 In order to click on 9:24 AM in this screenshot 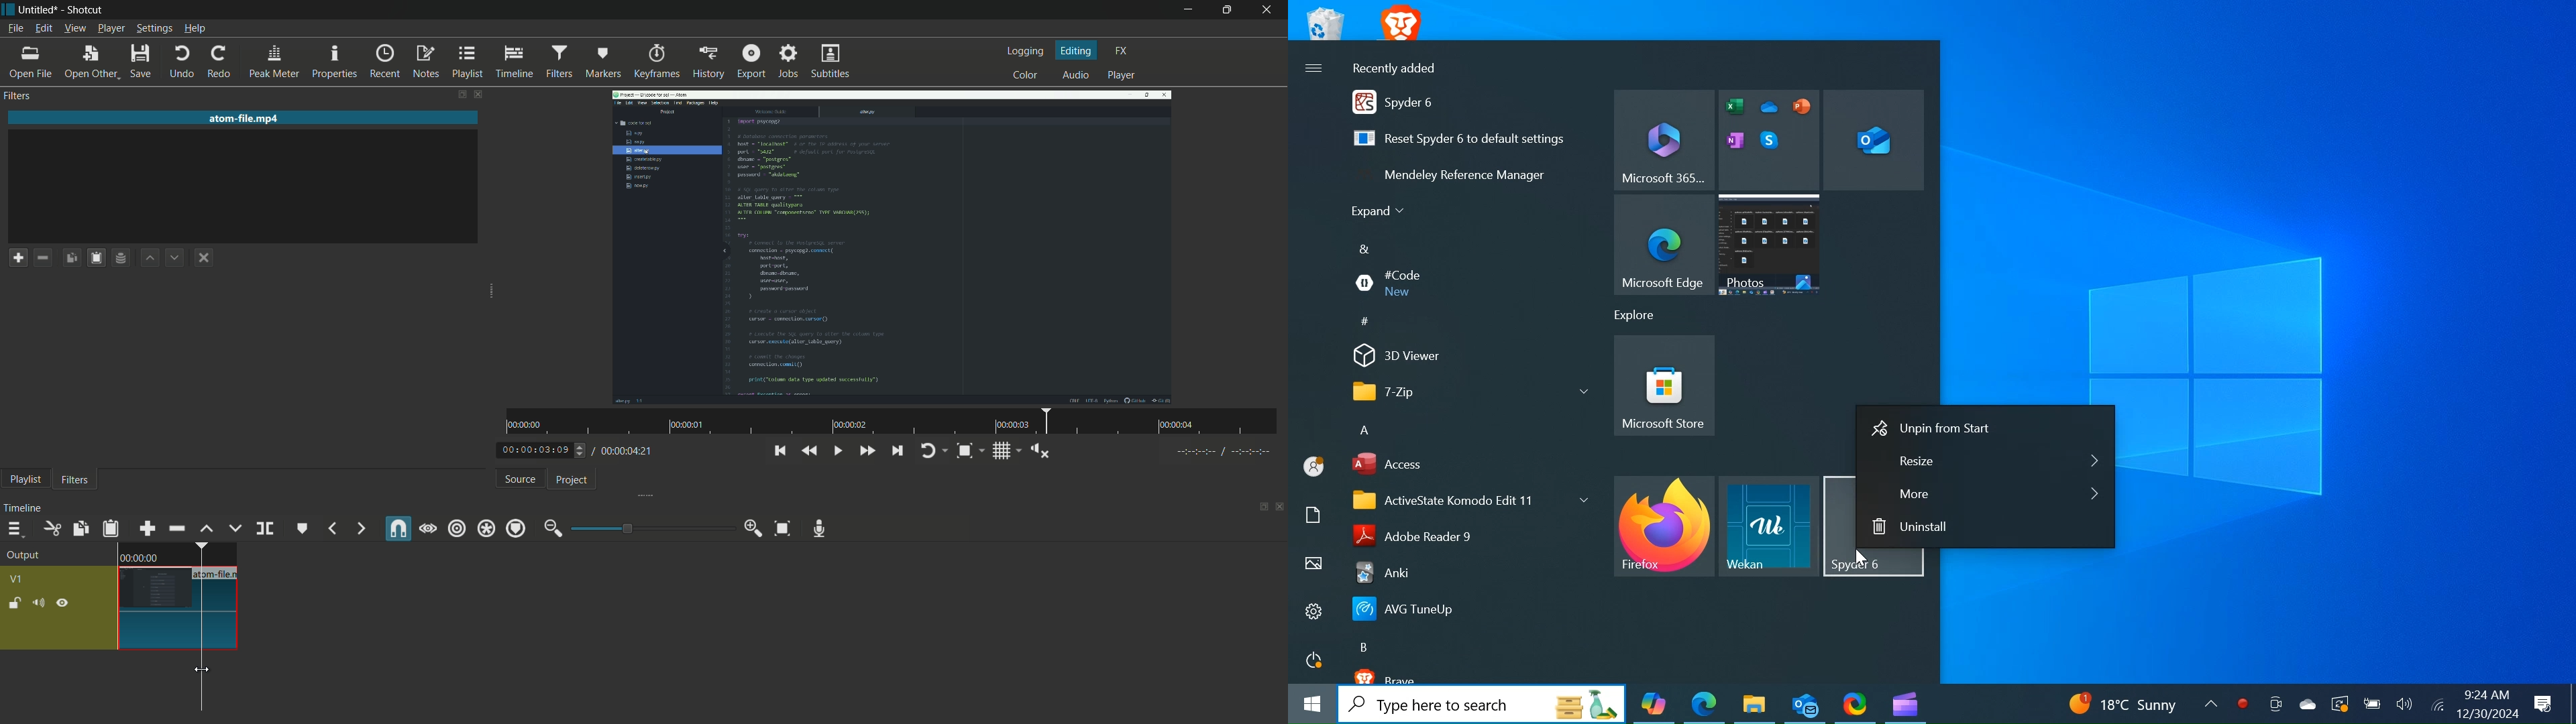, I will do `click(2485, 695)`.